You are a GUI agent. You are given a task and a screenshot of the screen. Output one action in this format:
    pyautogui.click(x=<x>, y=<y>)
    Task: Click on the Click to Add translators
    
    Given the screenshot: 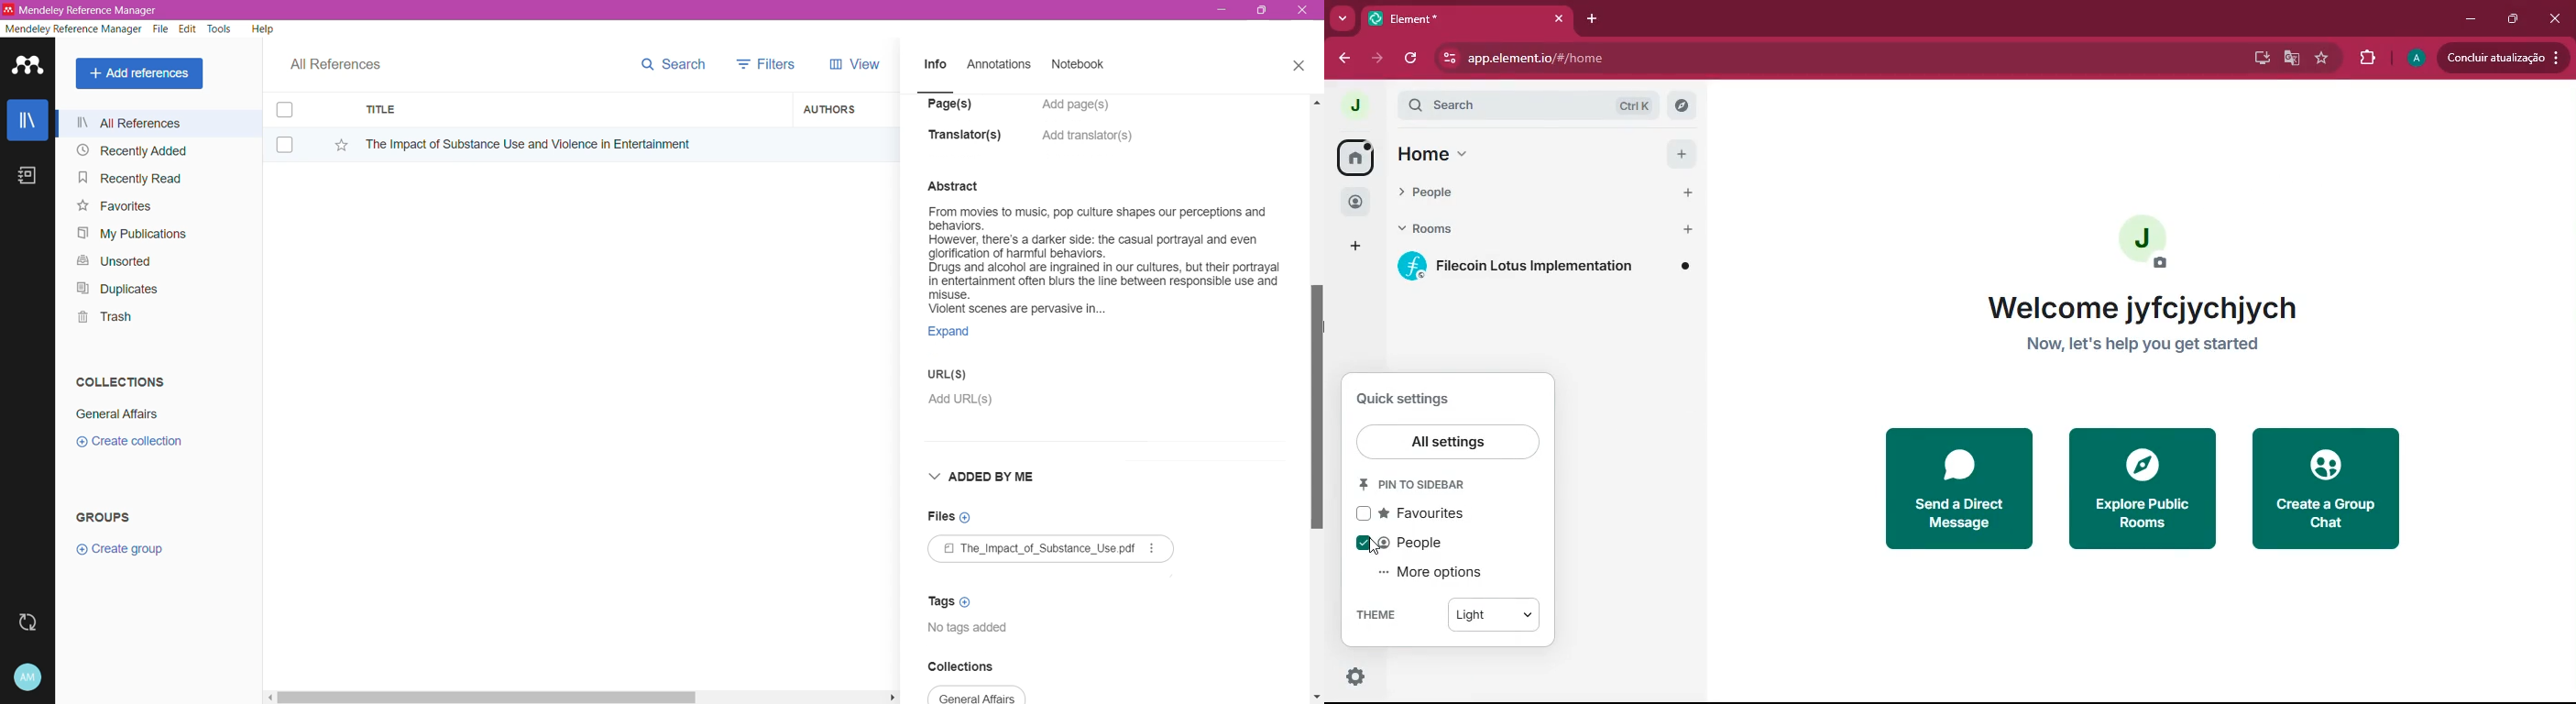 What is the action you would take?
    pyautogui.click(x=1090, y=138)
    